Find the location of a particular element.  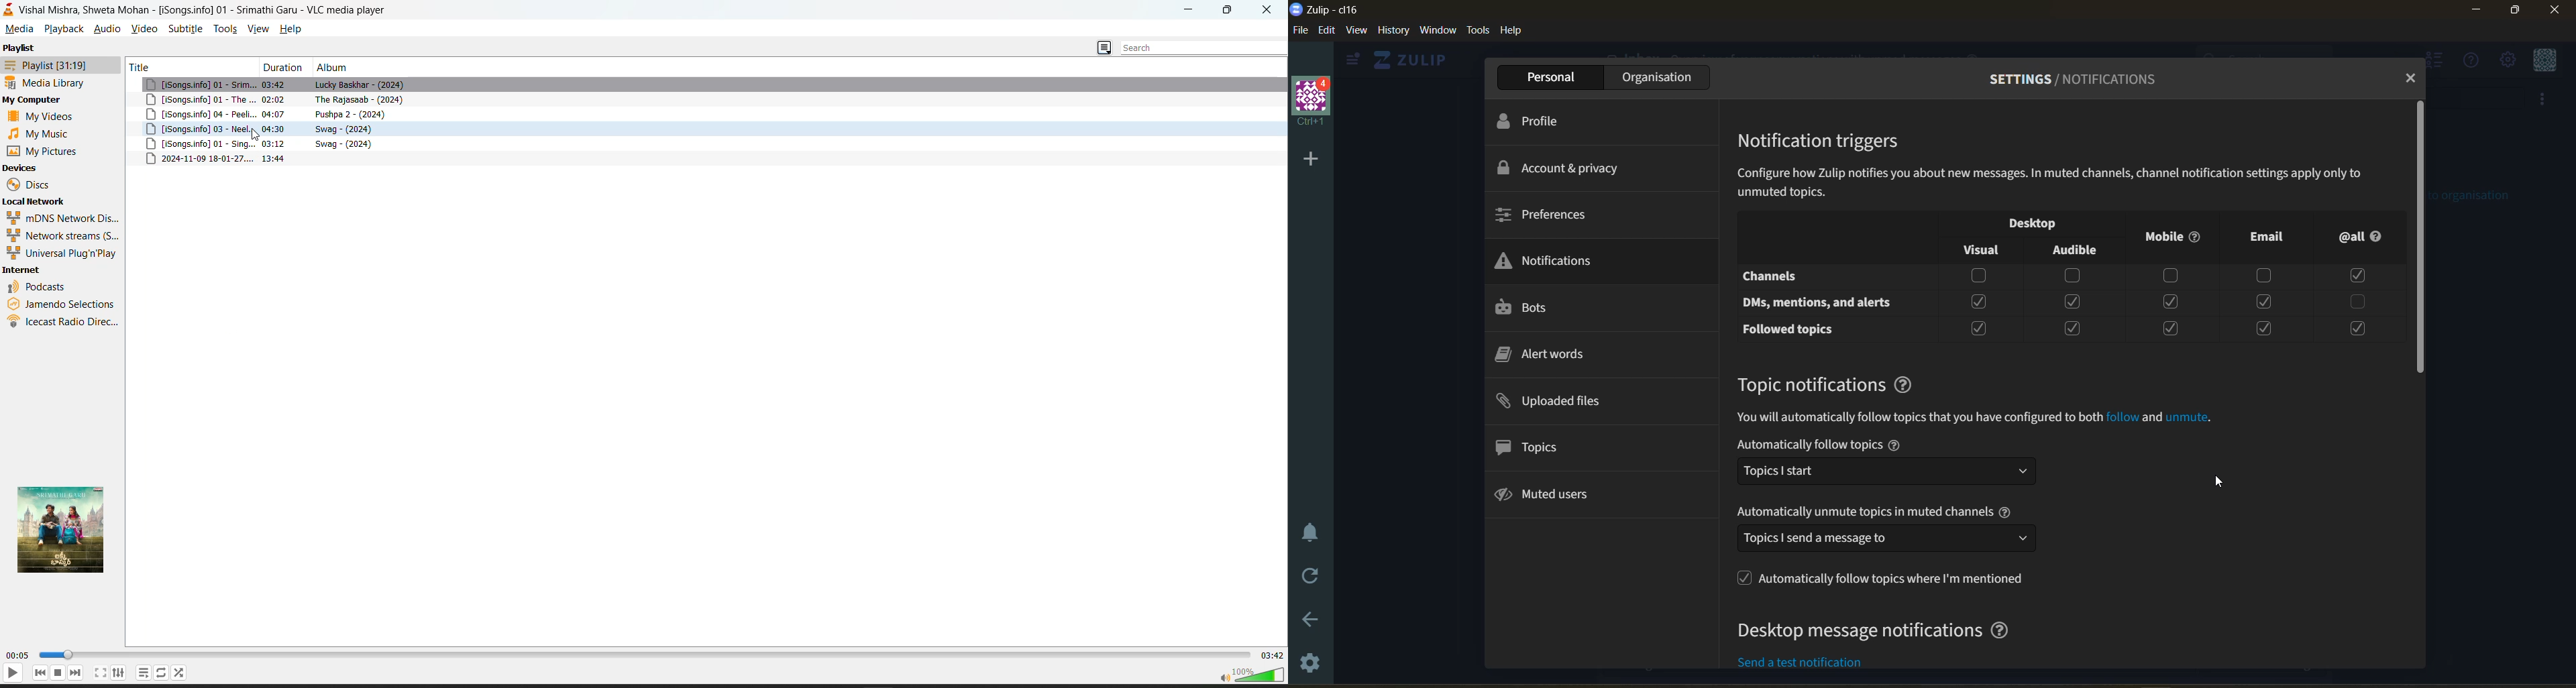

Checkbox is located at coordinates (2074, 301).